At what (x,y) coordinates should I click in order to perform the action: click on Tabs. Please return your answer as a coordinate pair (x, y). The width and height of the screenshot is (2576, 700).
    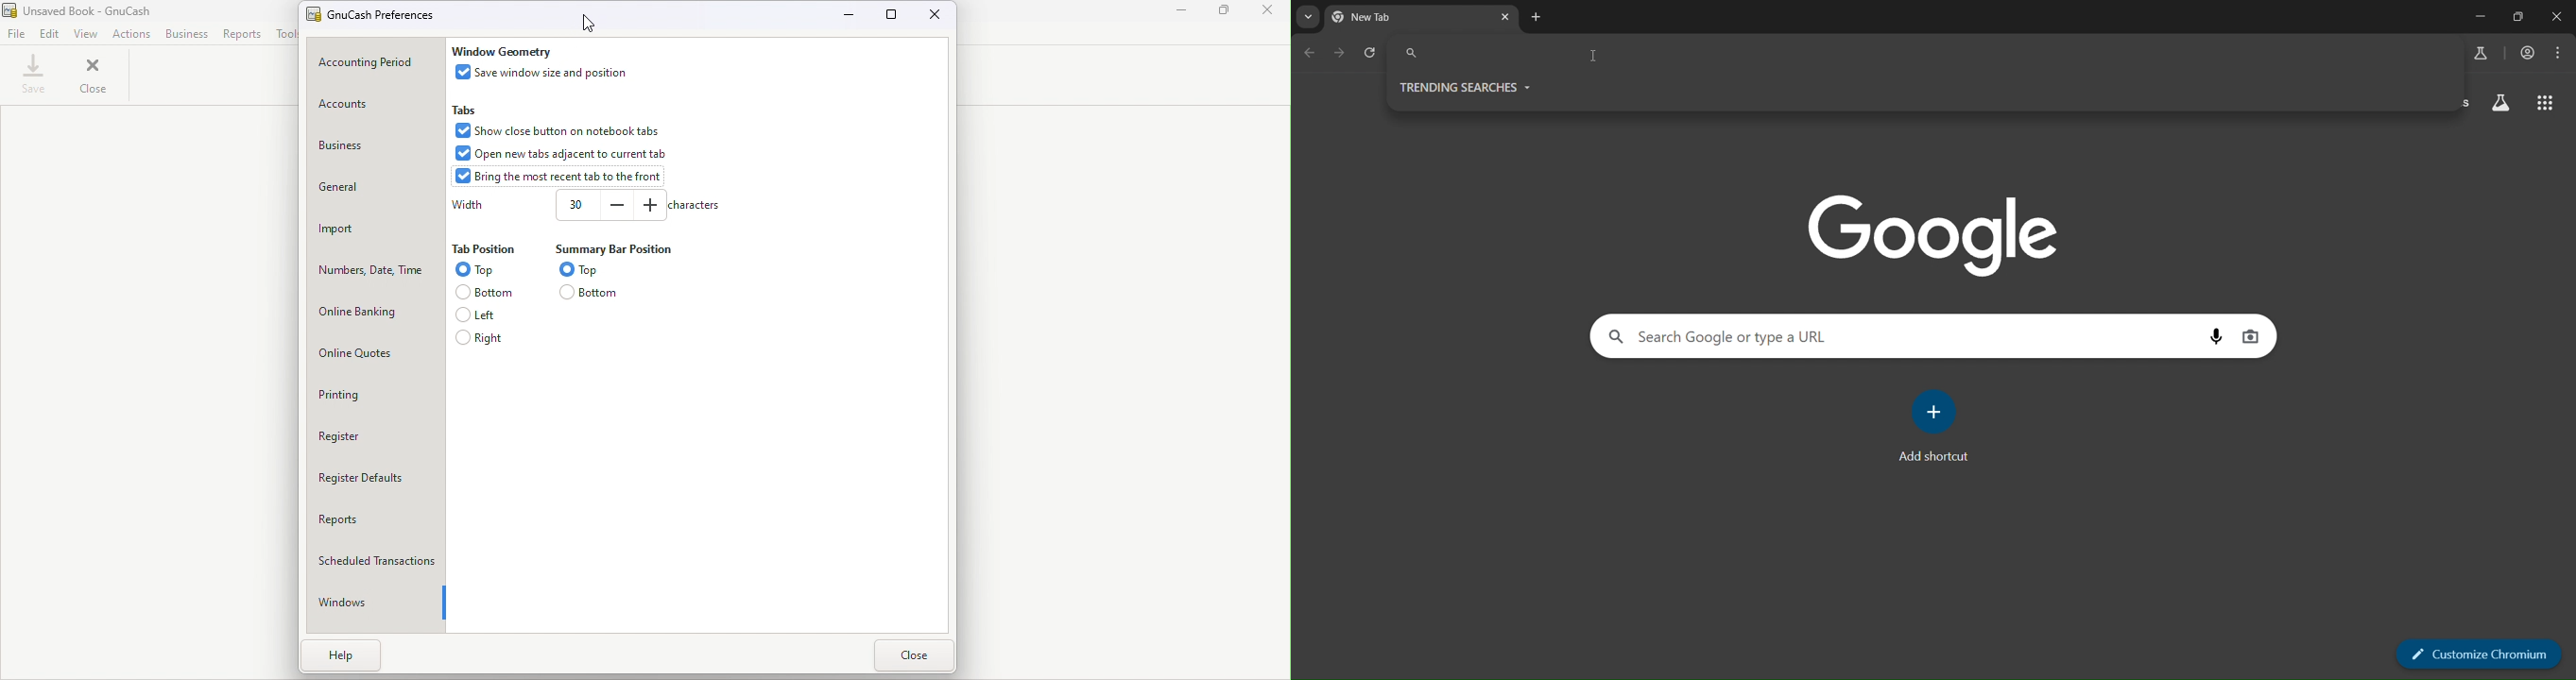
    Looking at the image, I should click on (468, 109).